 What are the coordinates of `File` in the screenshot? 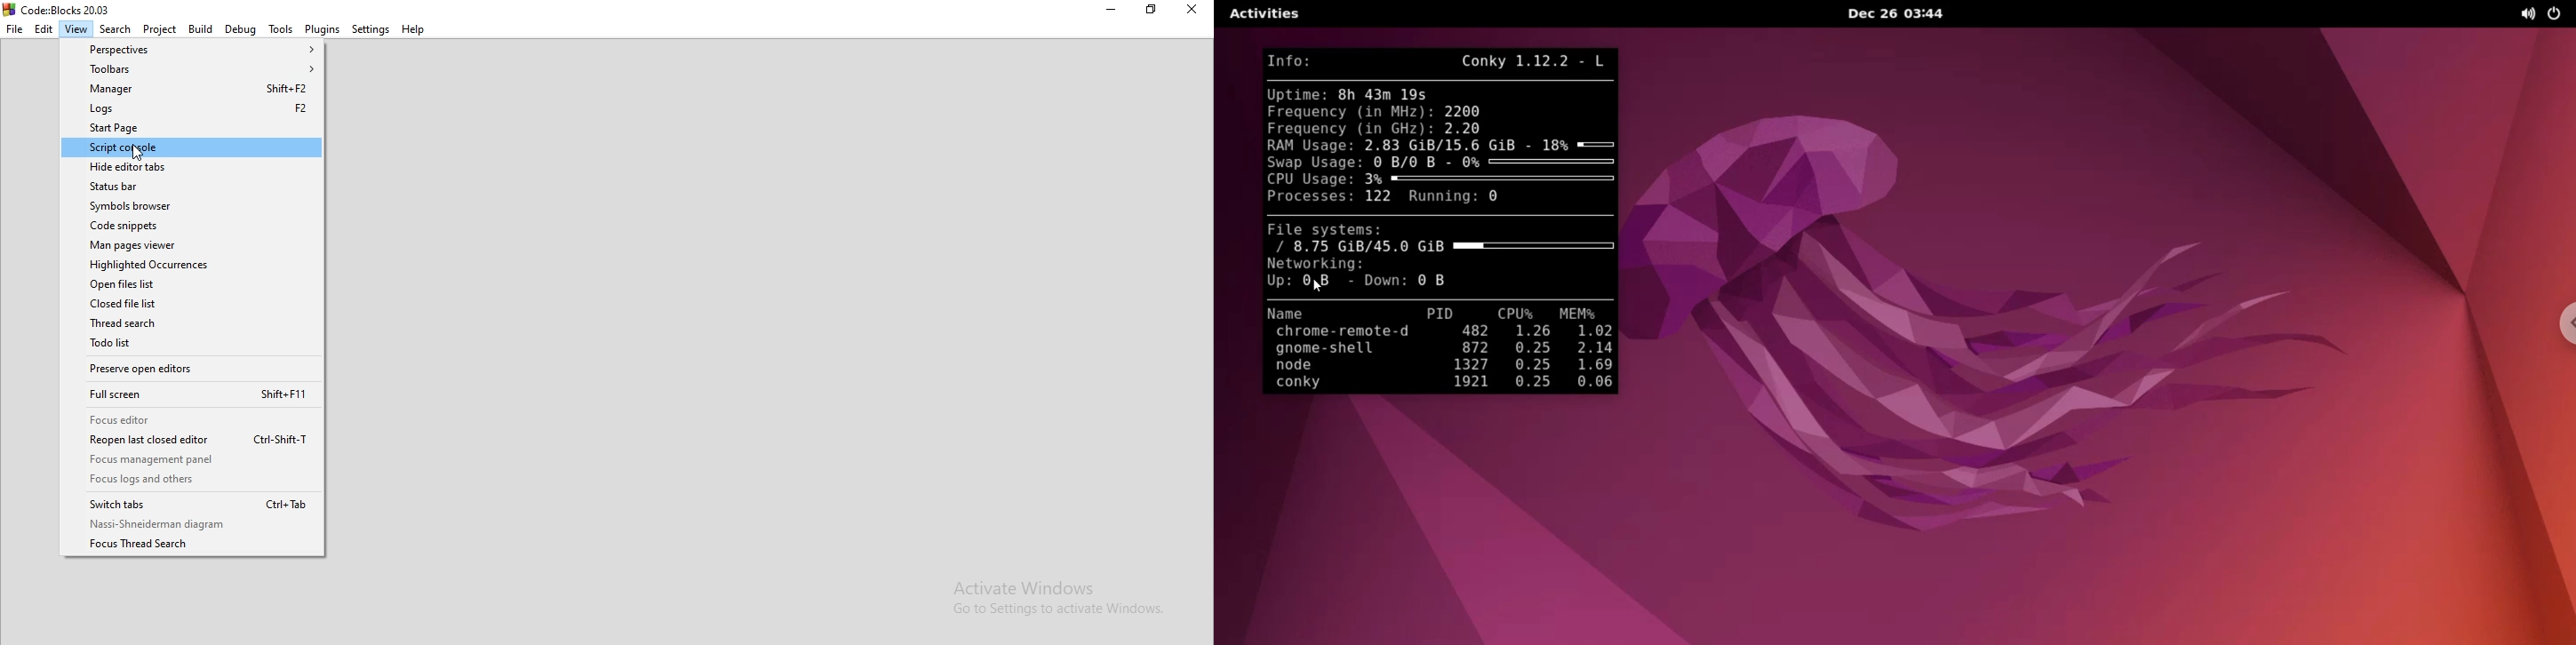 It's located at (14, 29).